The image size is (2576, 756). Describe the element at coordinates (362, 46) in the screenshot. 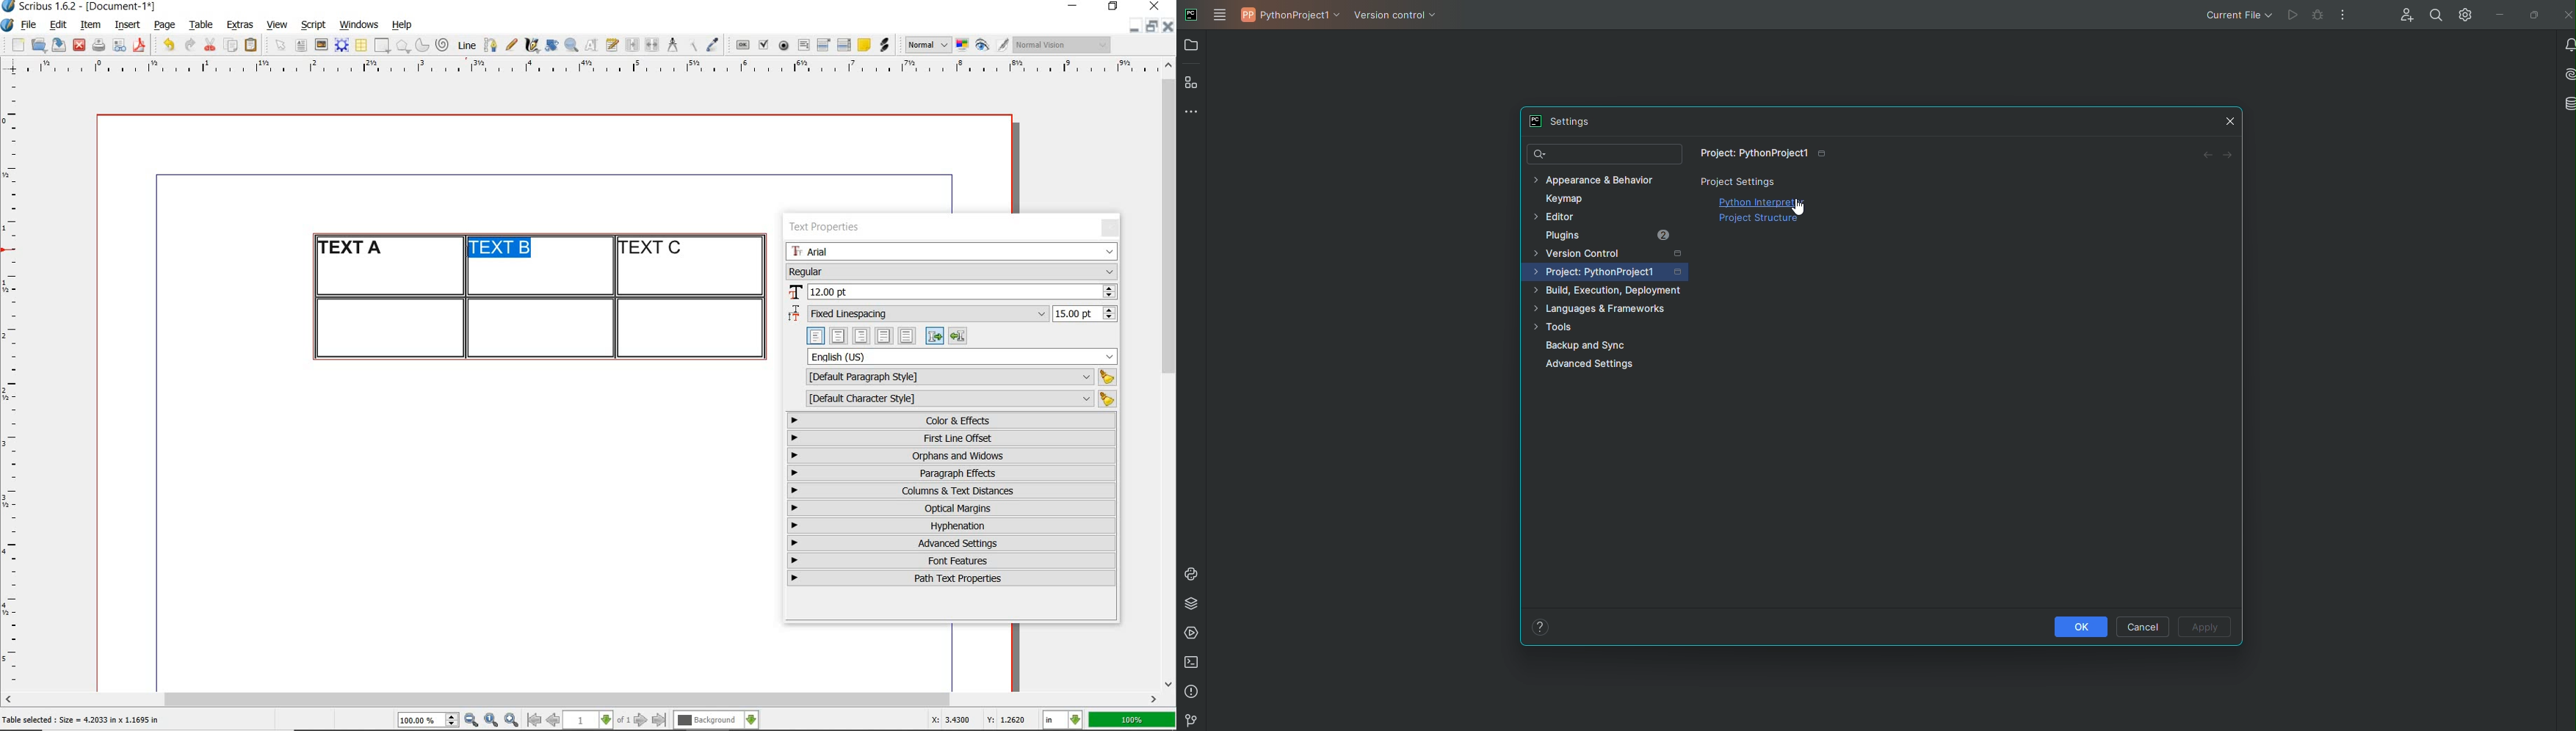

I see `table` at that location.